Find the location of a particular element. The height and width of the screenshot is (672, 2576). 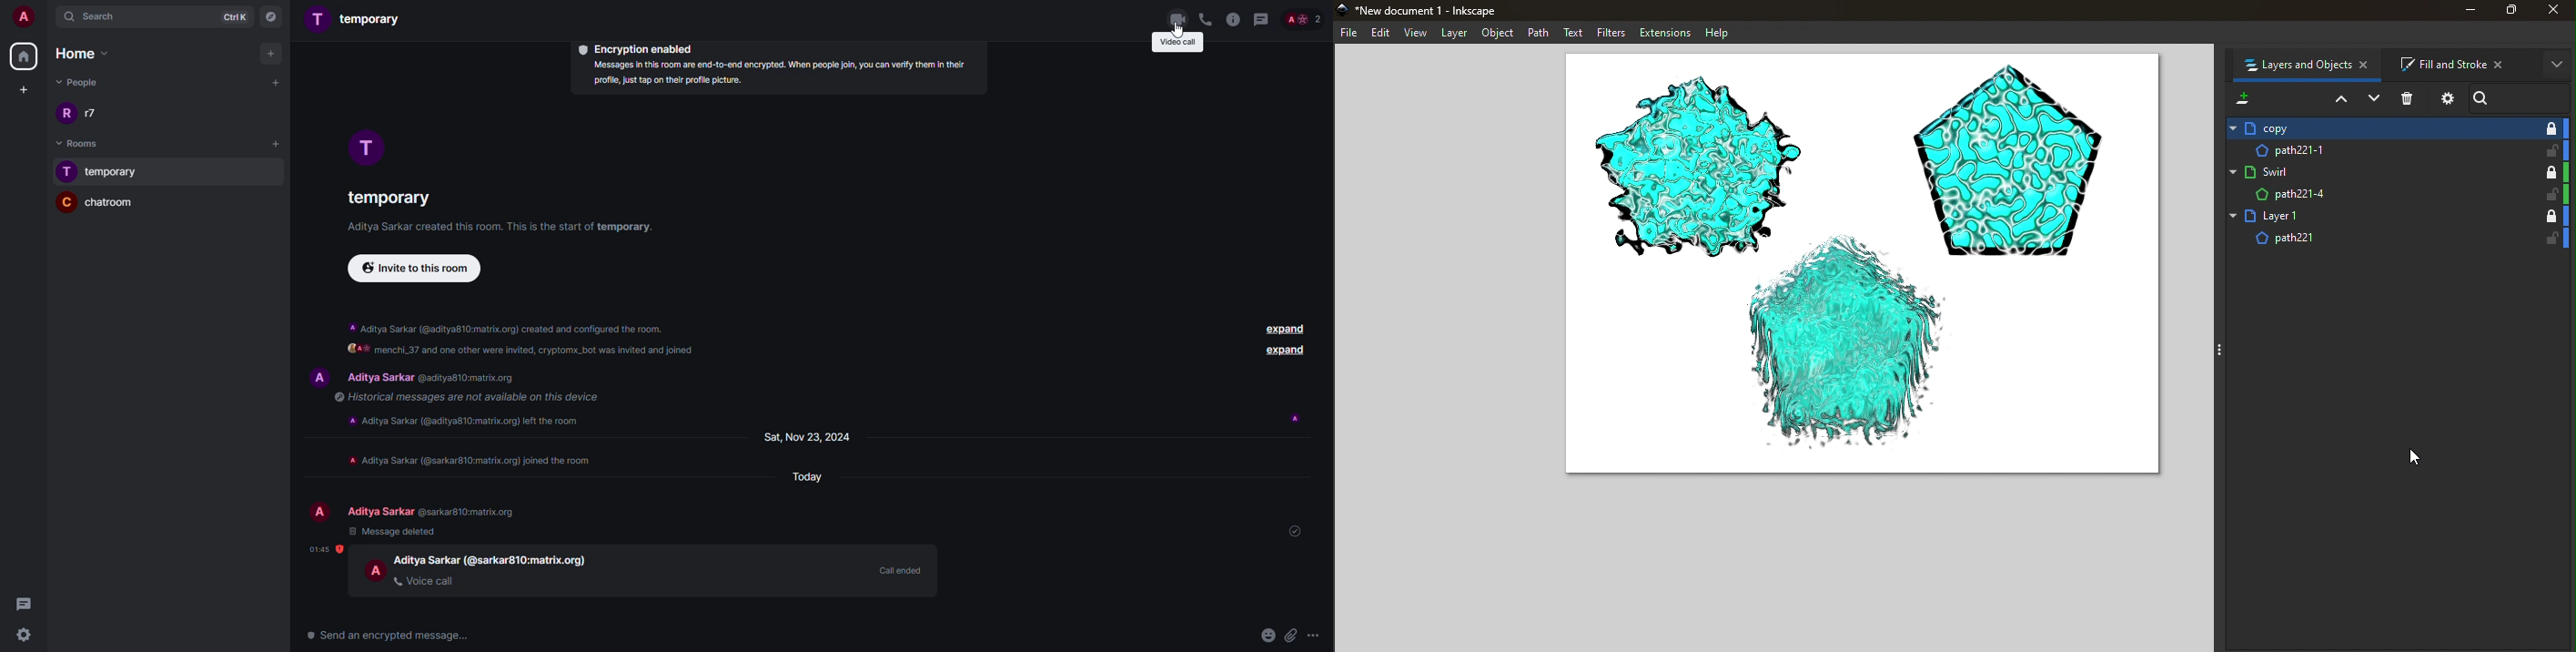

 is located at coordinates (466, 421).